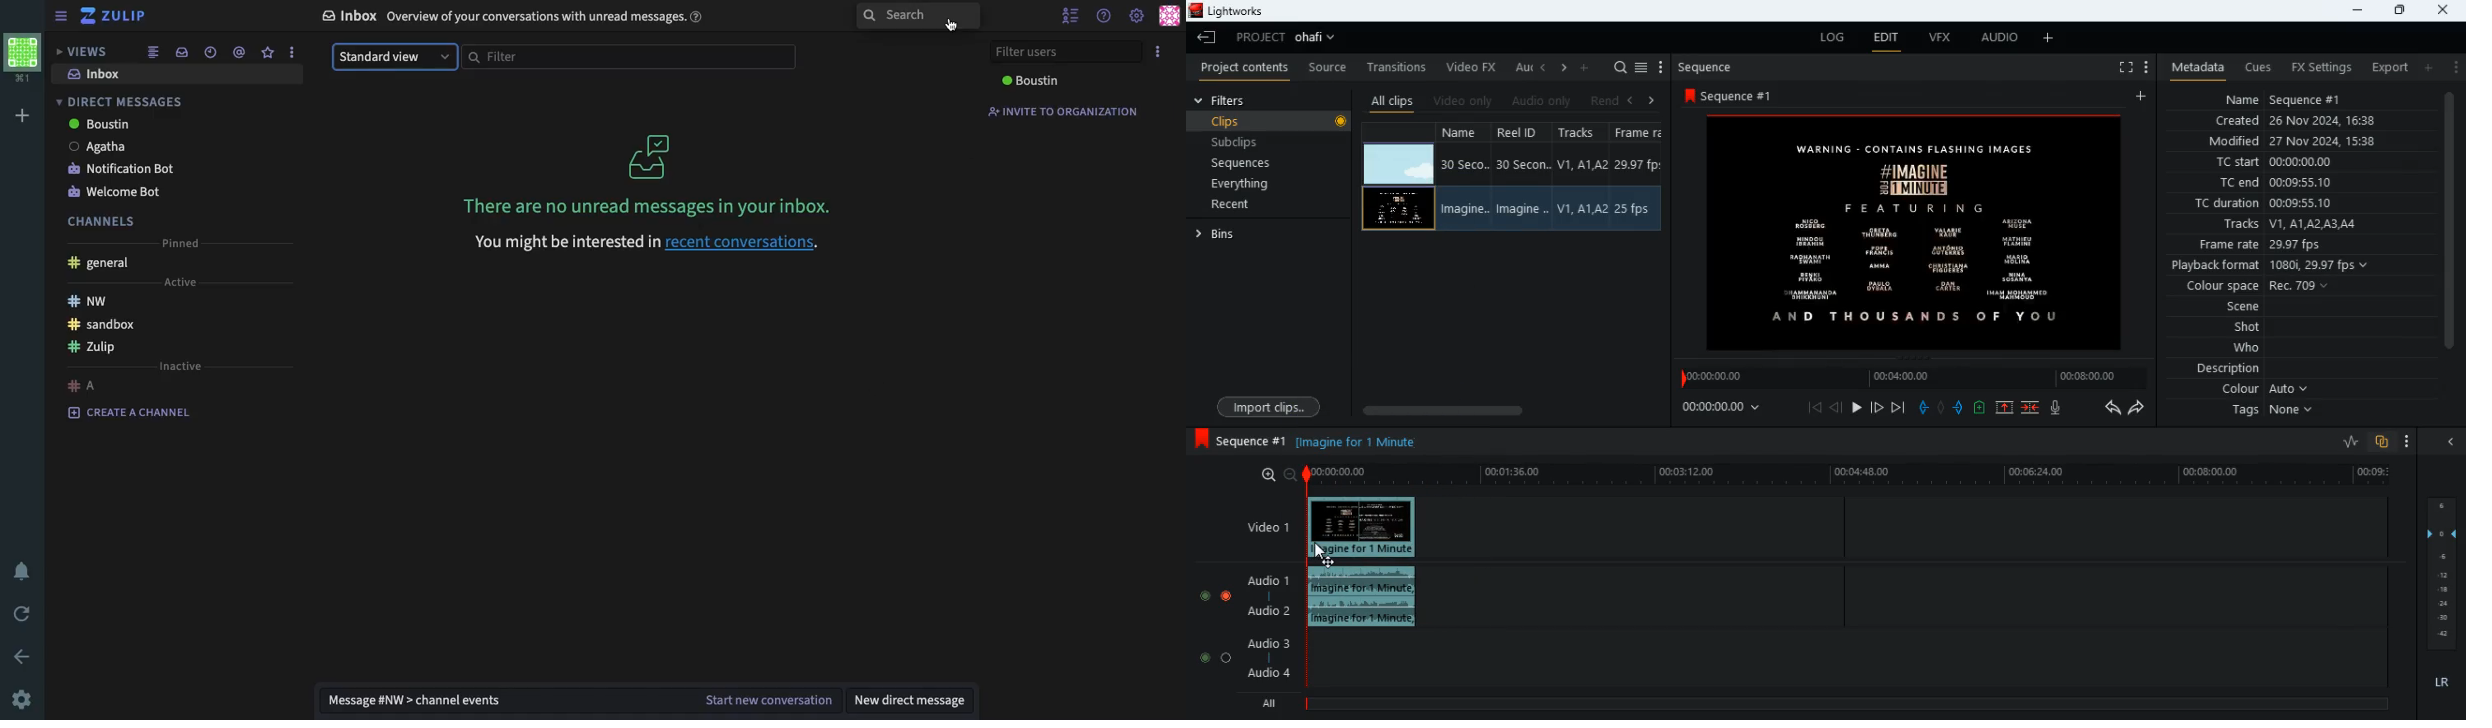 The height and width of the screenshot is (728, 2492). What do you see at coordinates (25, 699) in the screenshot?
I see `settings` at bounding box center [25, 699].